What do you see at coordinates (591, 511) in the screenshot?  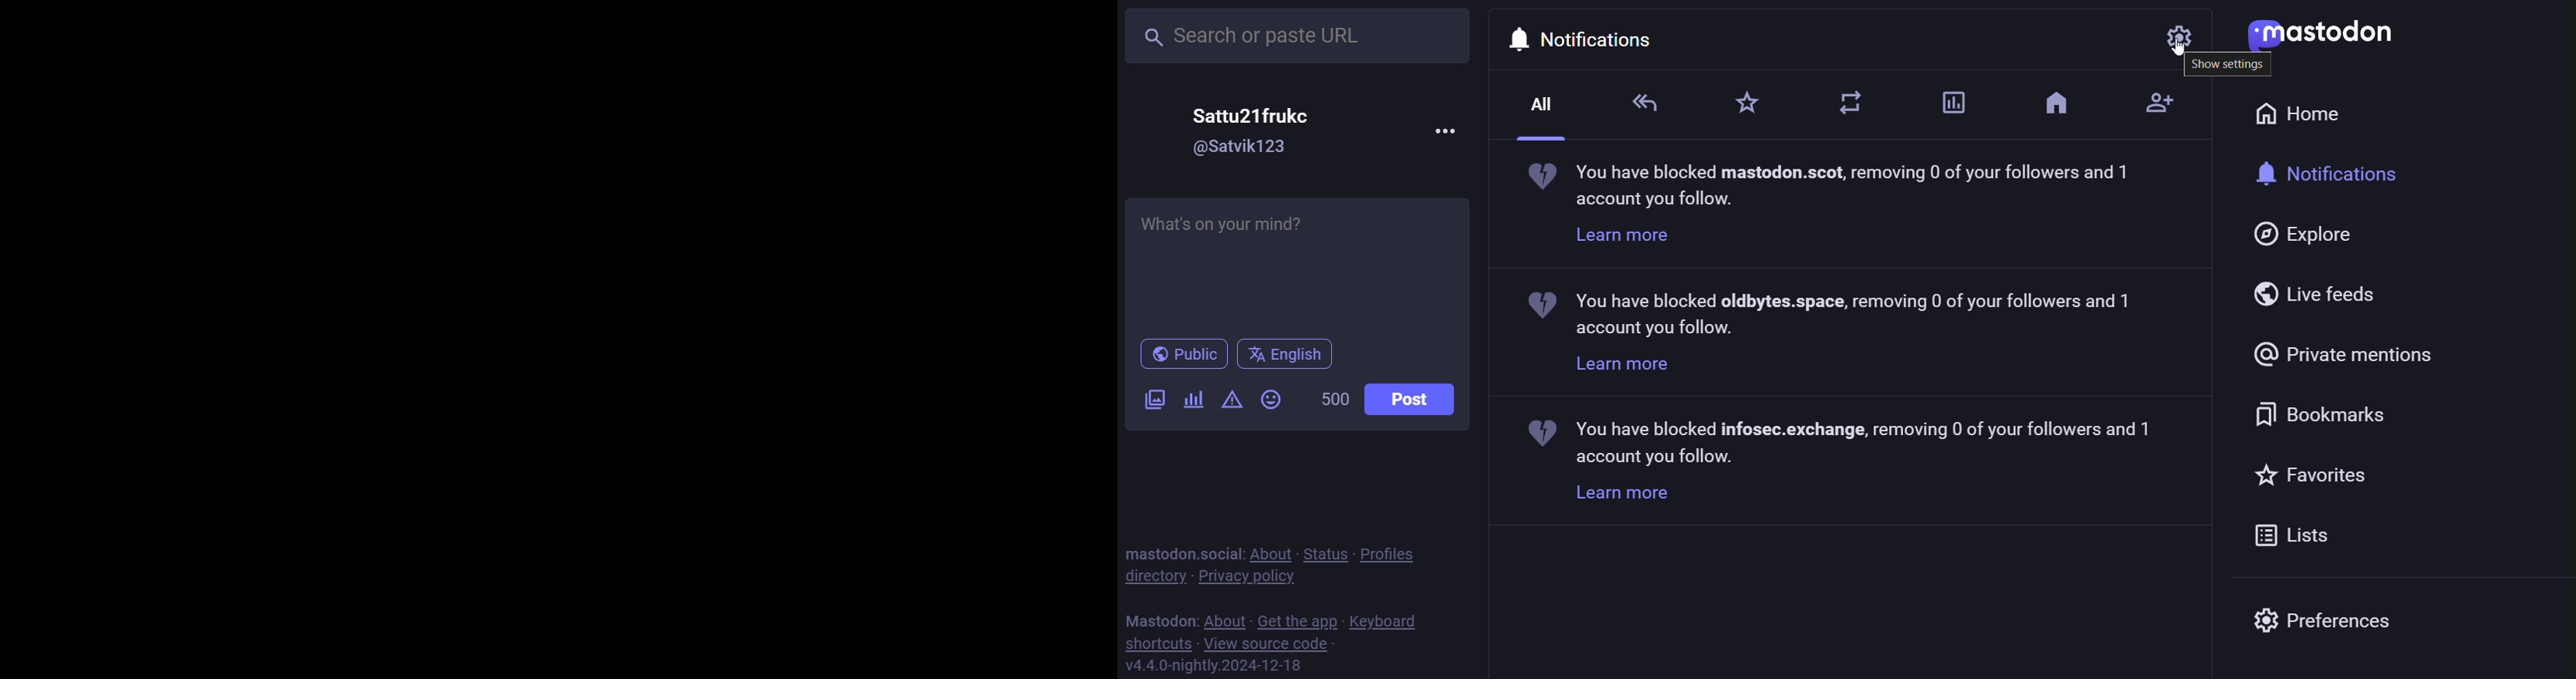 I see `Volume` at bounding box center [591, 511].